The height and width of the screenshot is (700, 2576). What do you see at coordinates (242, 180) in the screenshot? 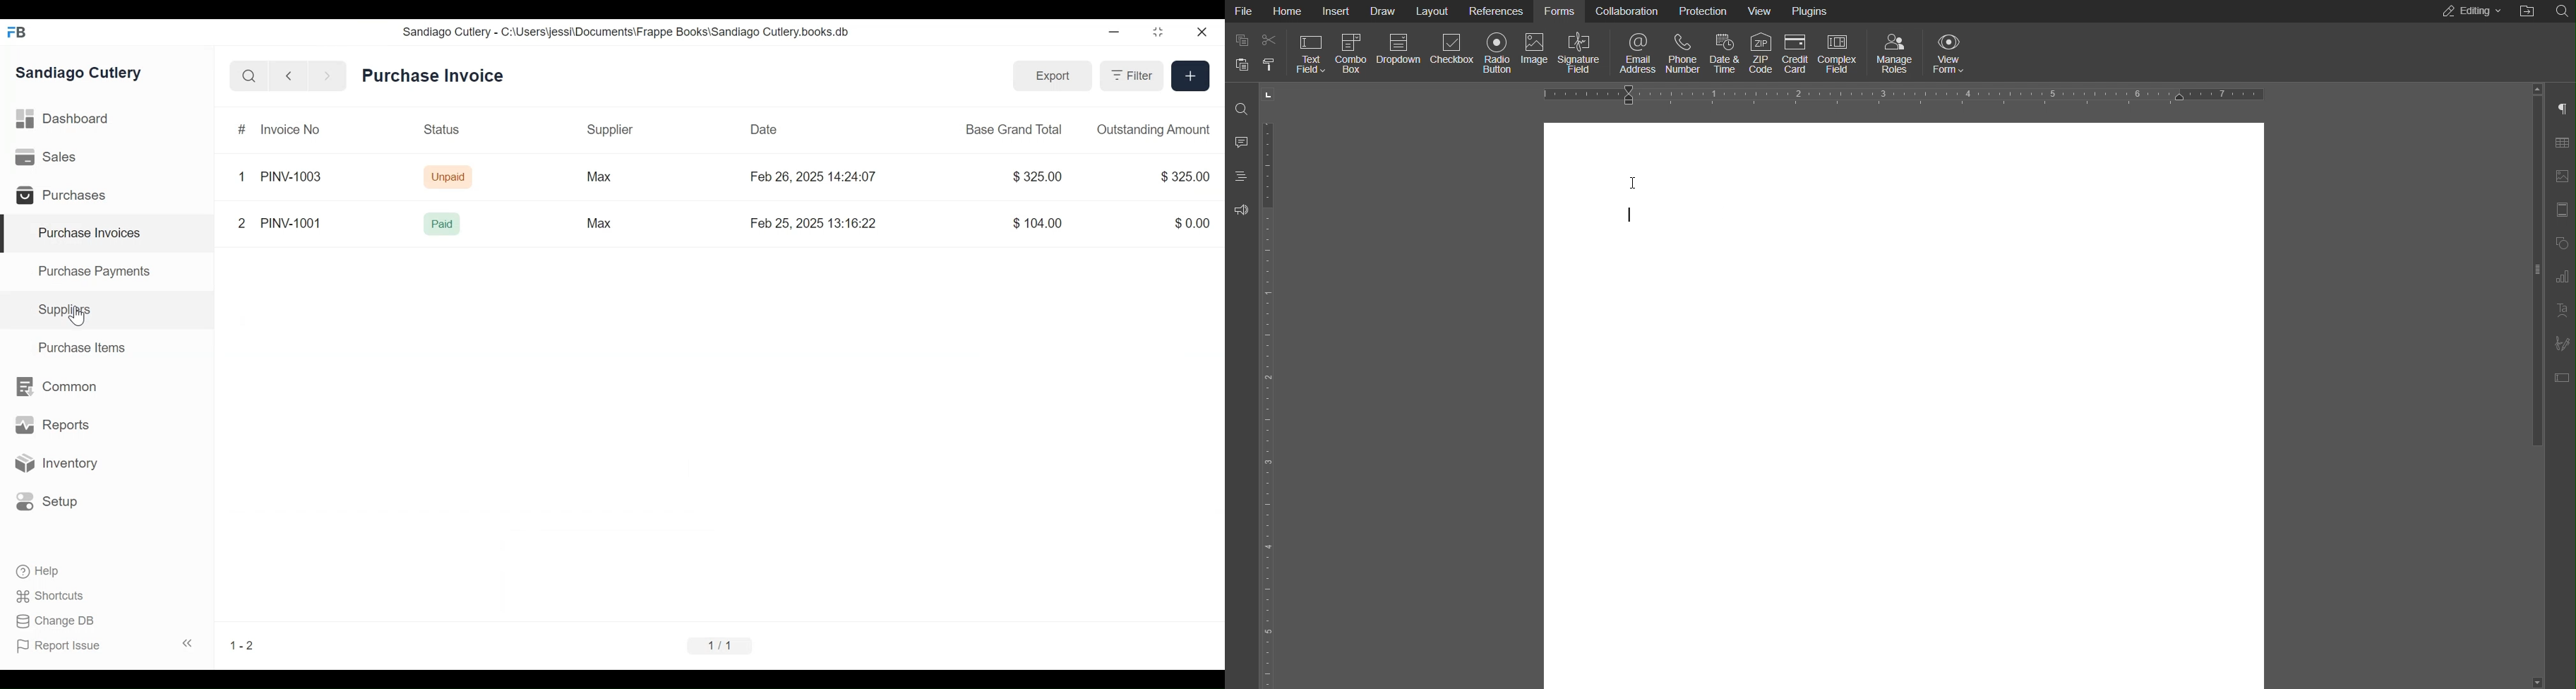
I see `1` at bounding box center [242, 180].